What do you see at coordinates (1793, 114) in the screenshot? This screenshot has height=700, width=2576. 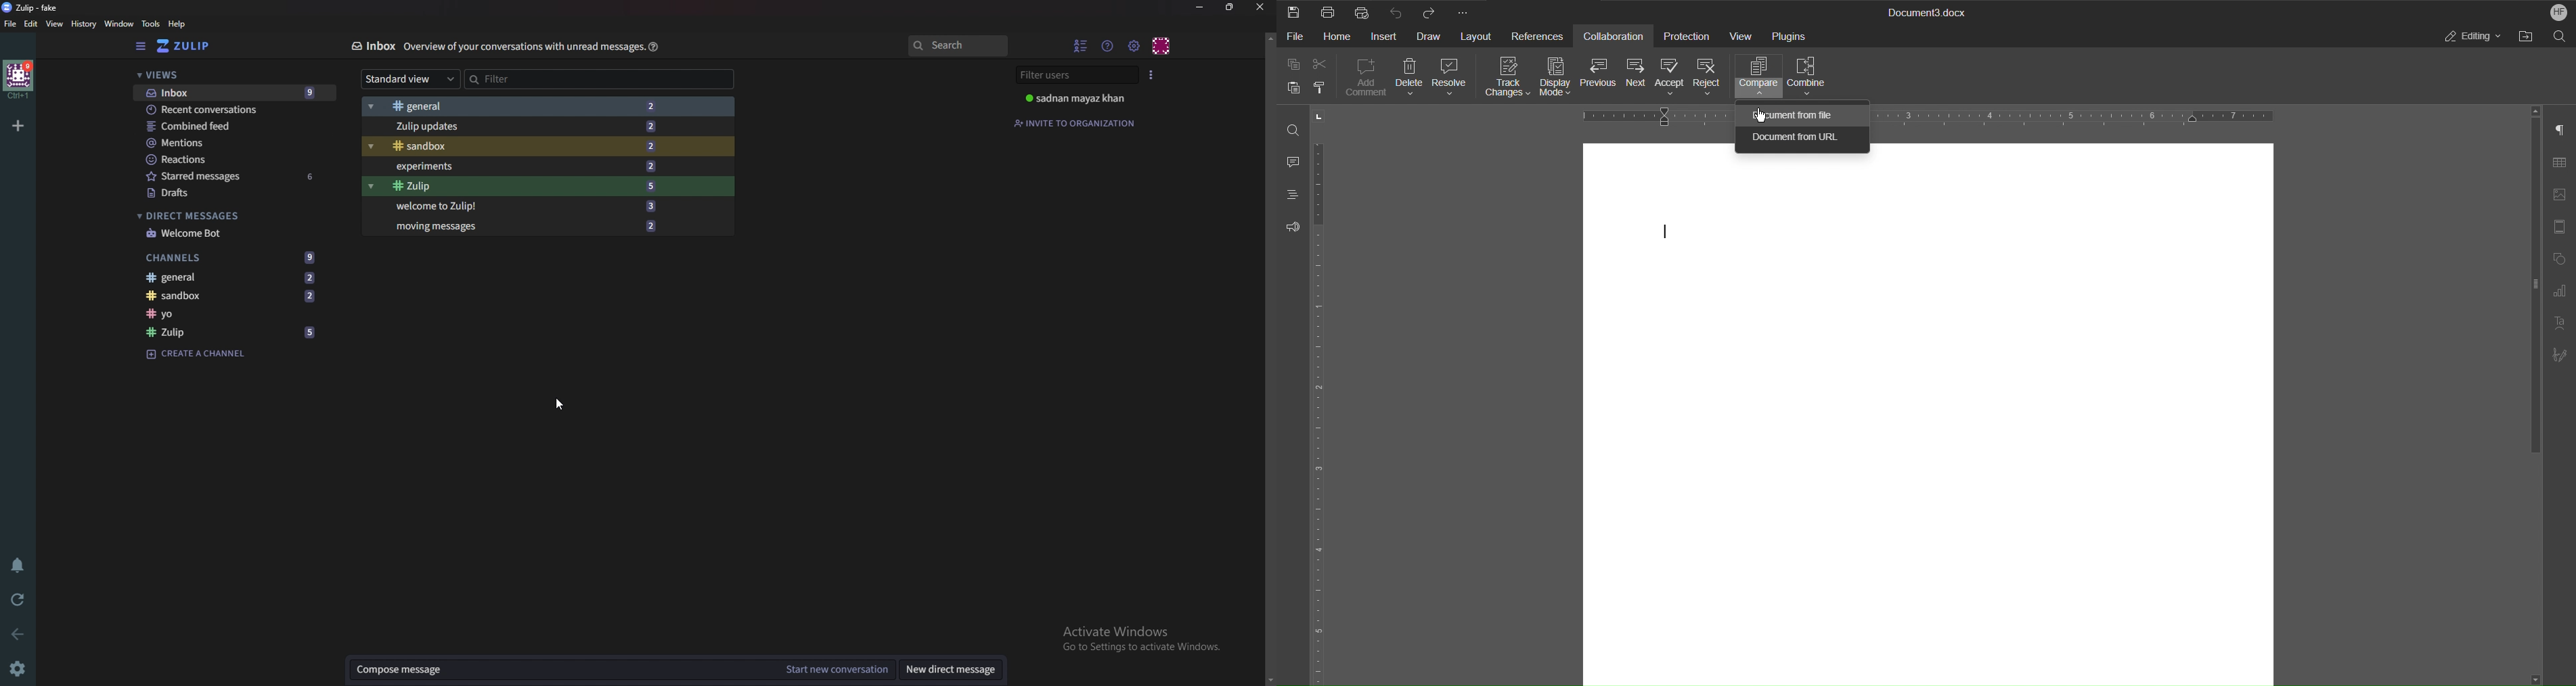 I see `Document from file` at bounding box center [1793, 114].